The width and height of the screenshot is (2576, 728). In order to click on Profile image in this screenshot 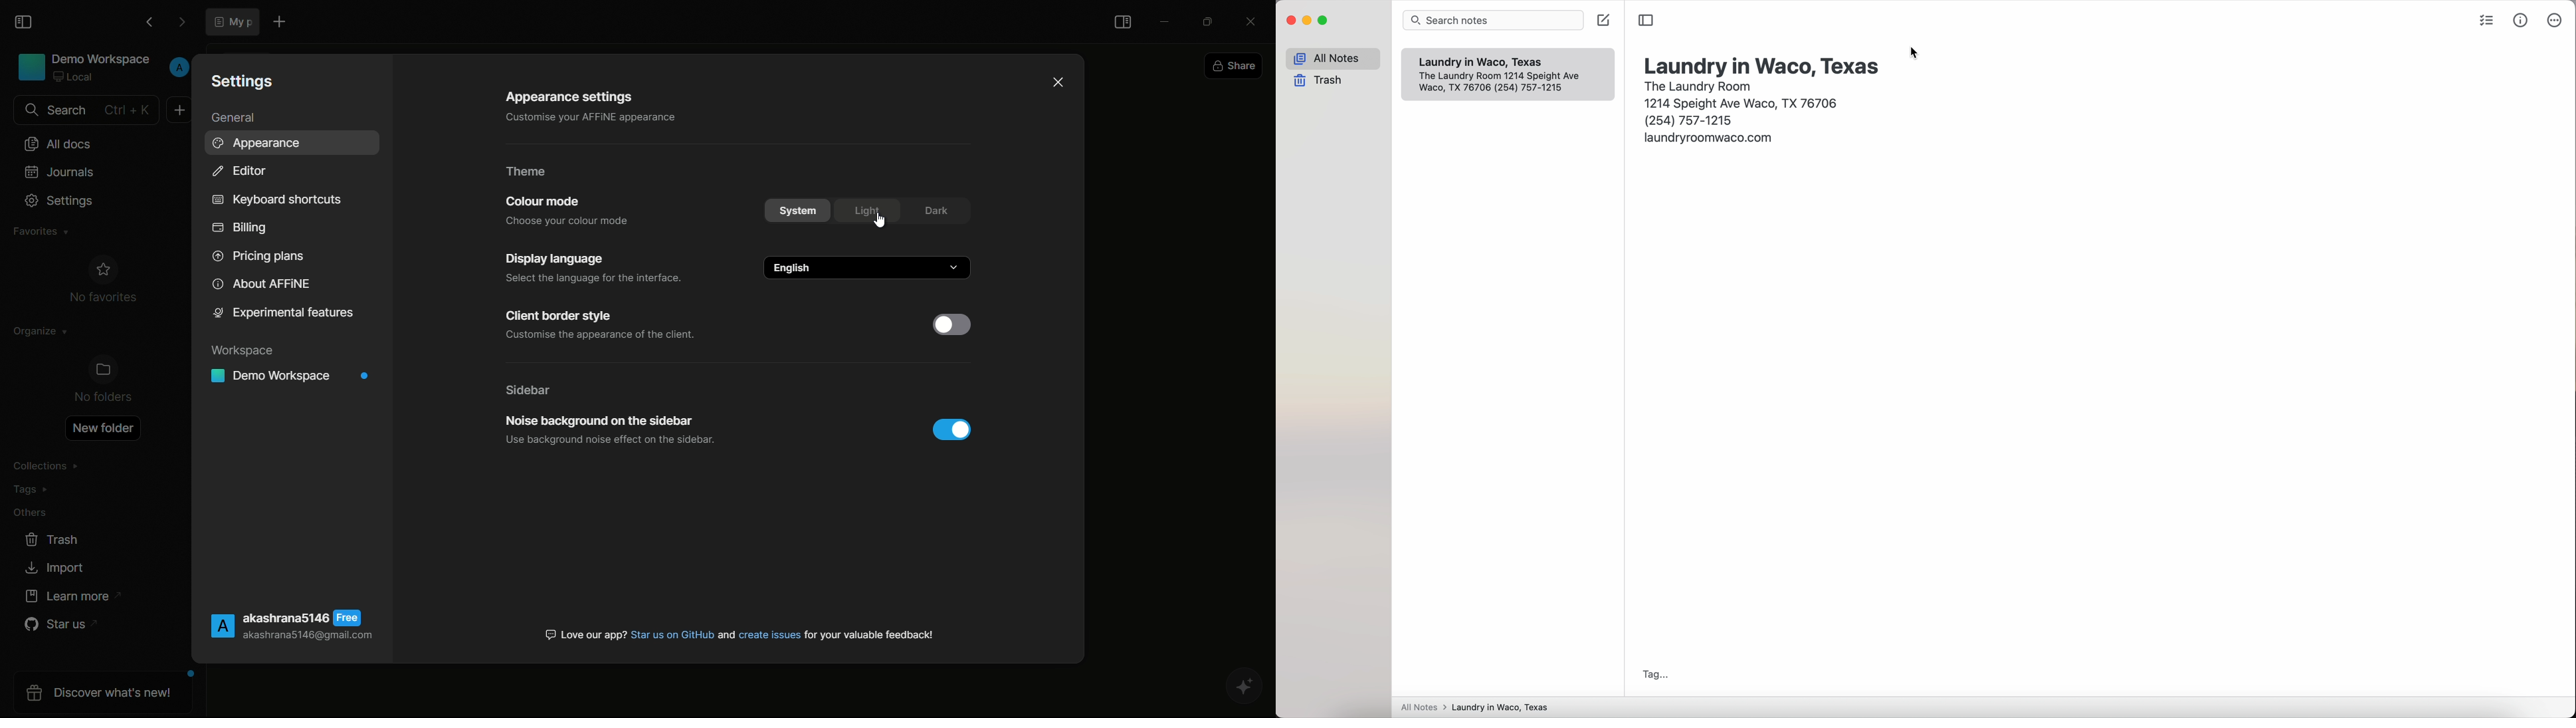, I will do `click(221, 627)`.